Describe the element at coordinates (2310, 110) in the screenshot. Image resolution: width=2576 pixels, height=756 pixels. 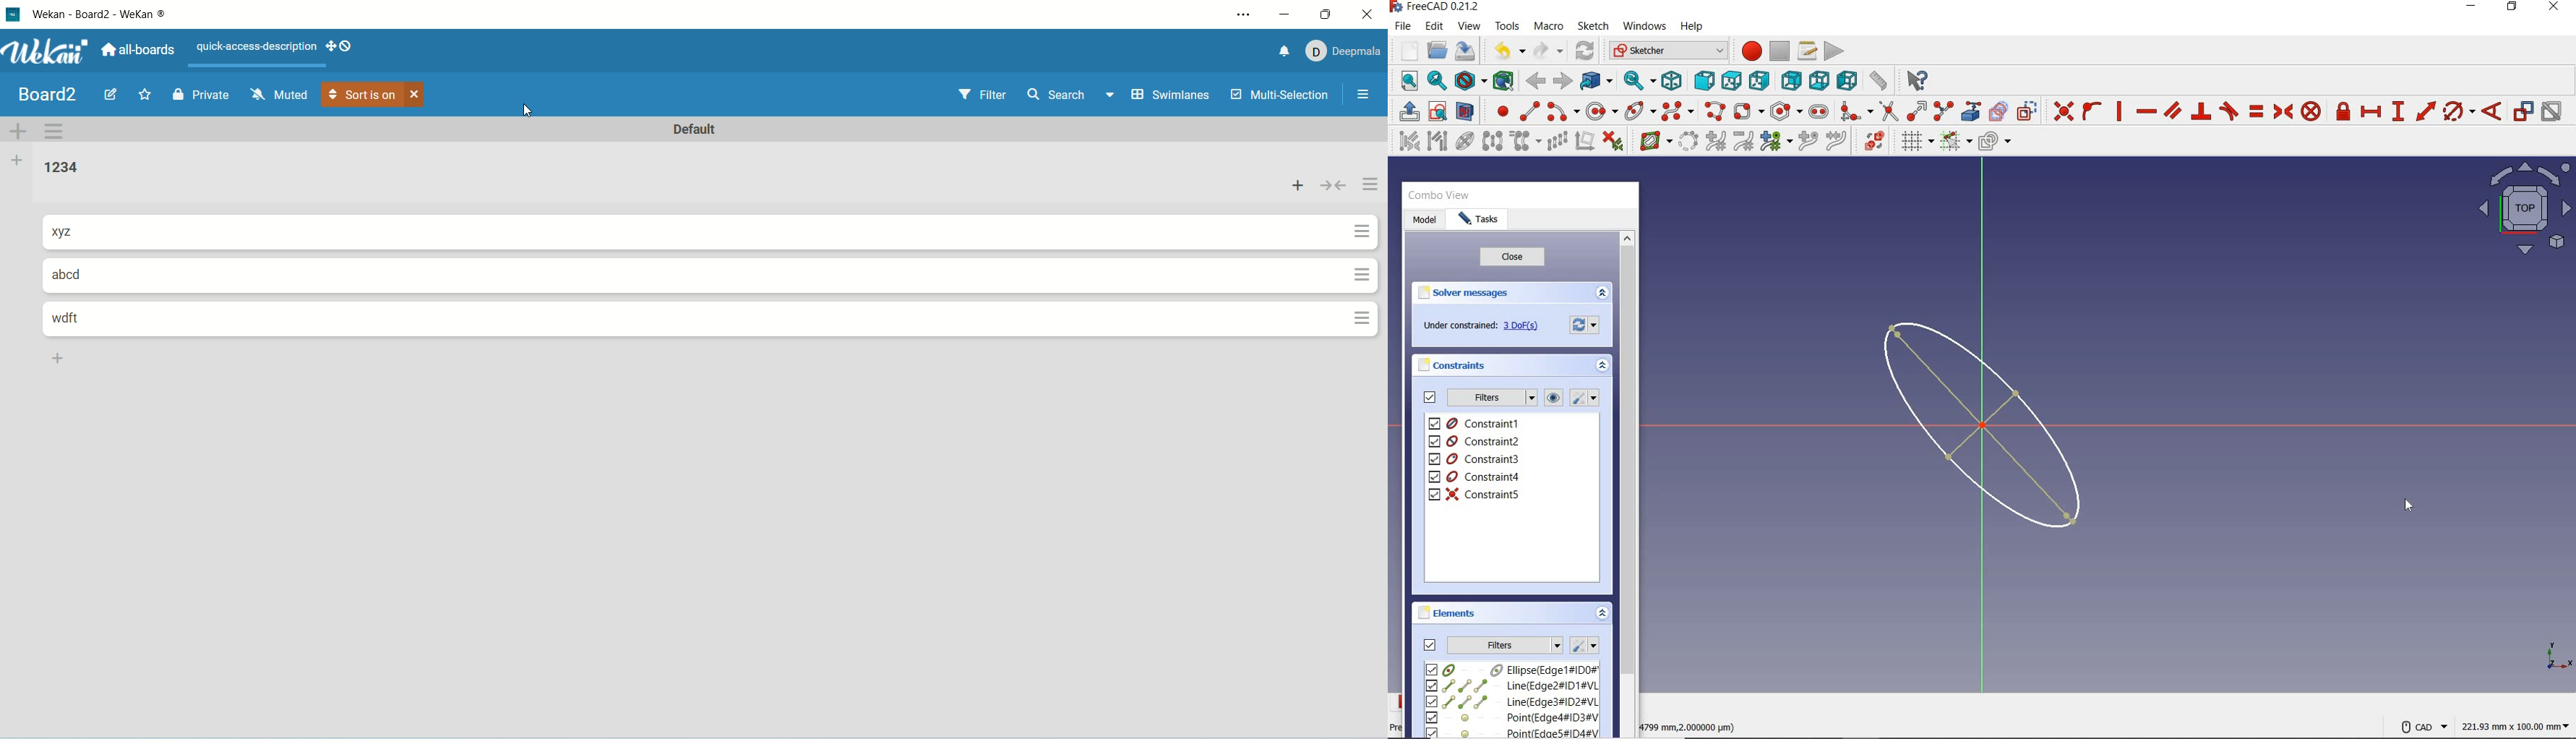
I see `constrain block` at that location.